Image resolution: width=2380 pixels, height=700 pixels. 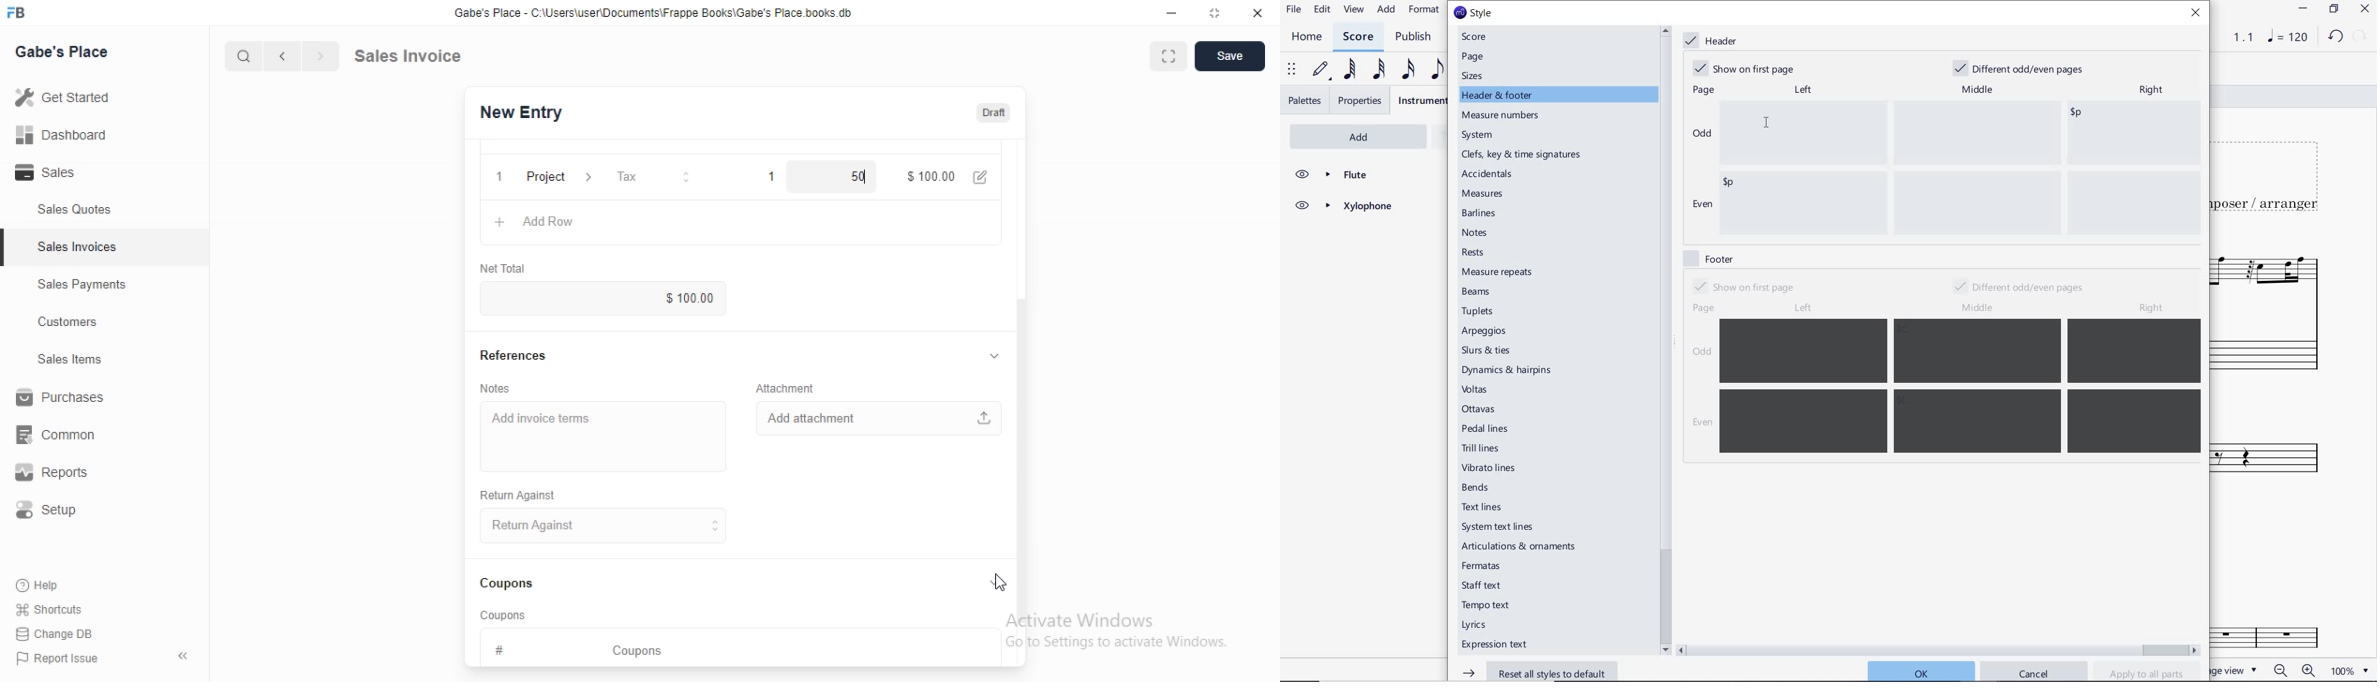 What do you see at coordinates (65, 475) in the screenshot?
I see `Reports` at bounding box center [65, 475].